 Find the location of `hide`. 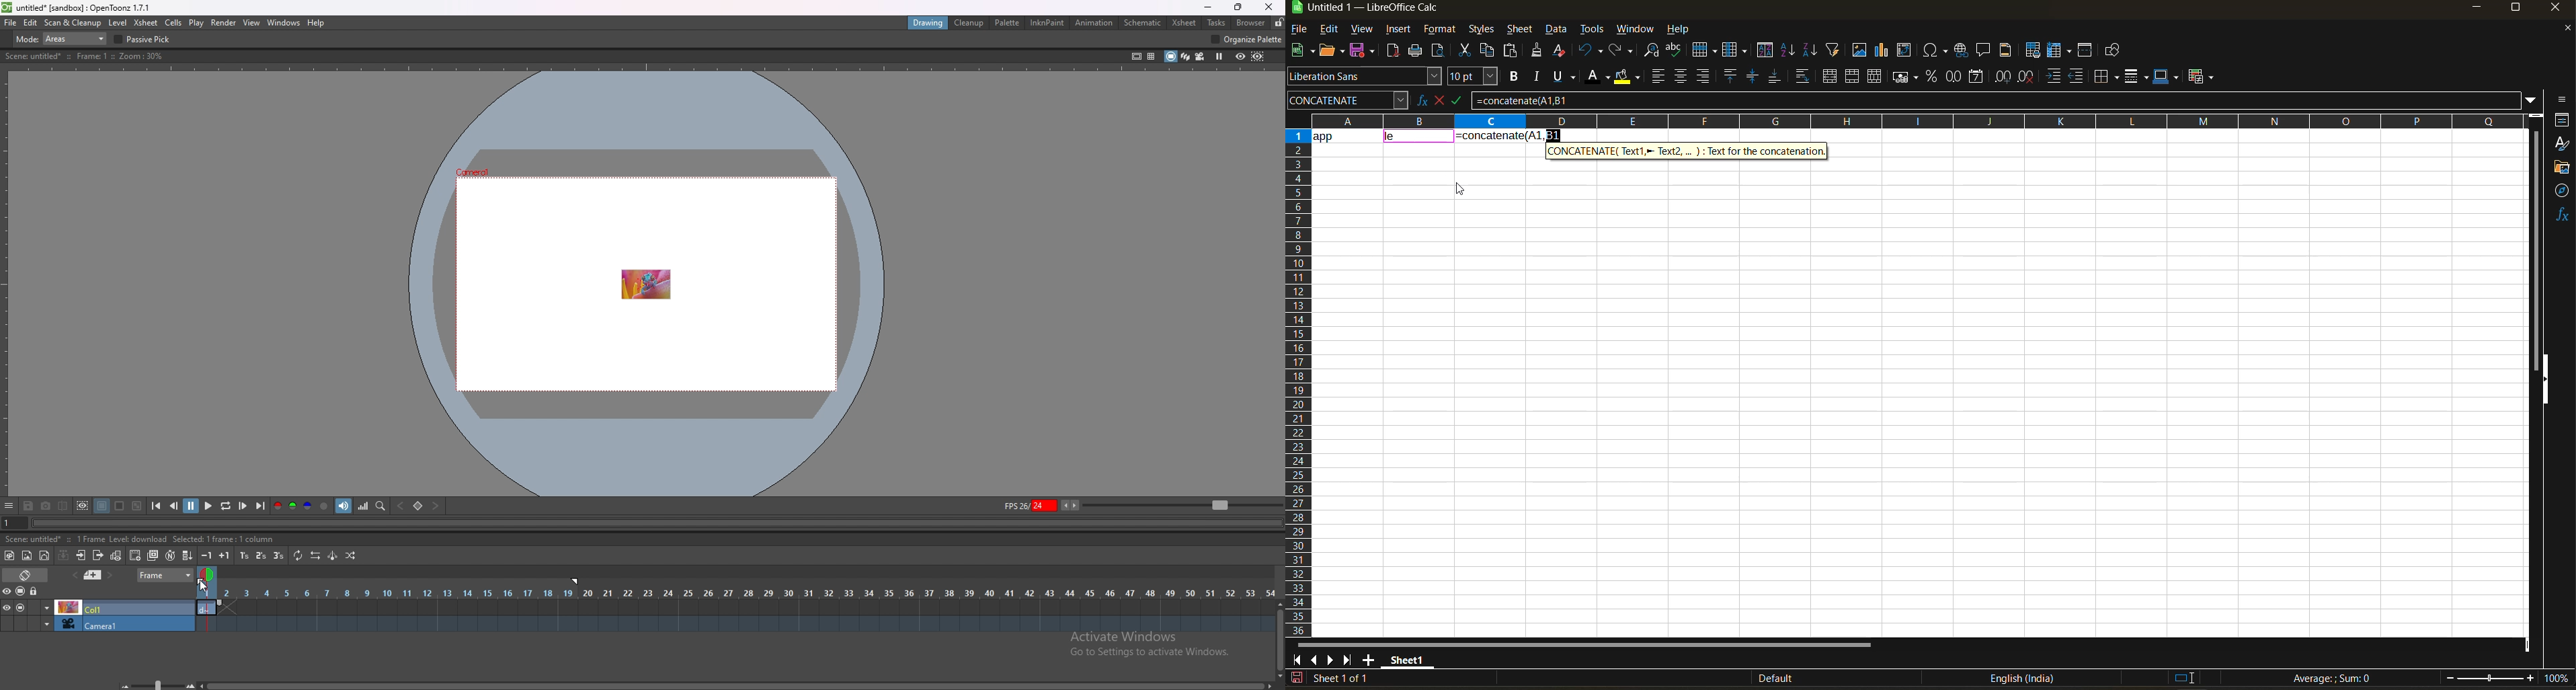

hide is located at coordinates (2544, 380).